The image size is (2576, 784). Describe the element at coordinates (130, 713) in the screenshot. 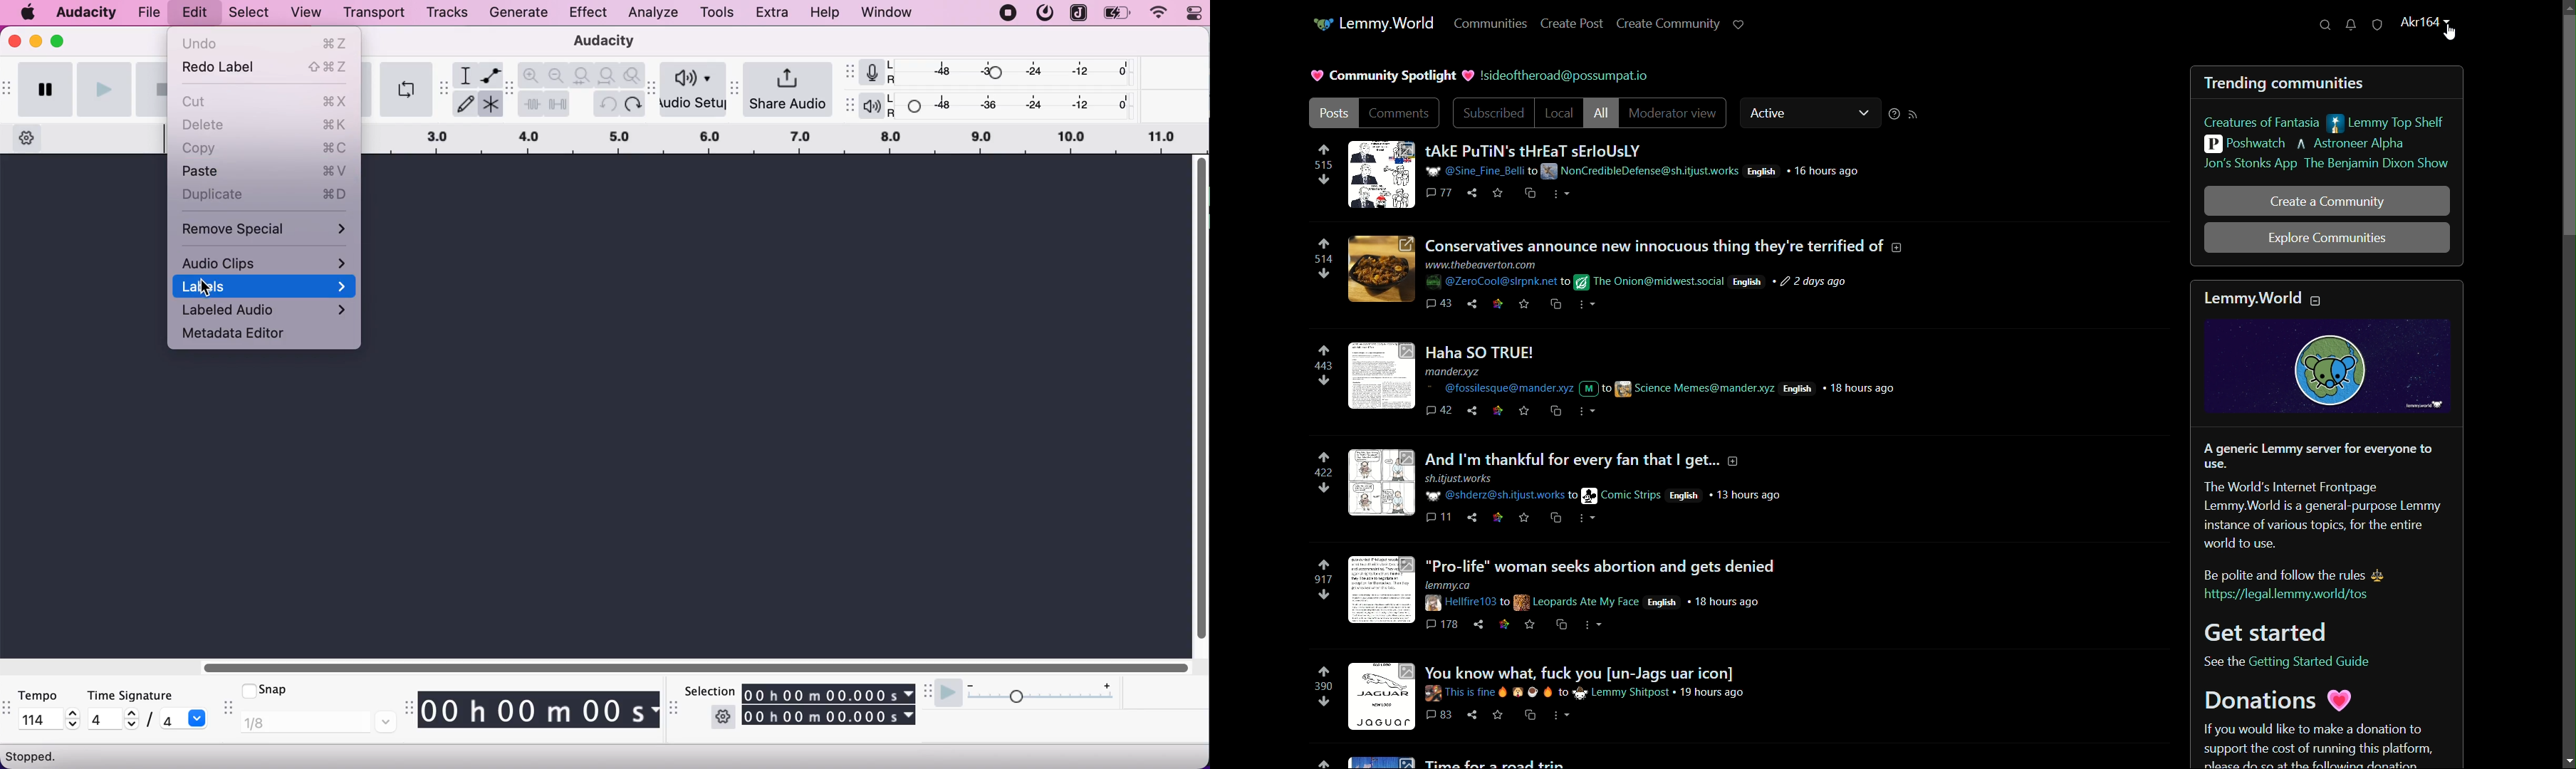

I see `increase` at that location.